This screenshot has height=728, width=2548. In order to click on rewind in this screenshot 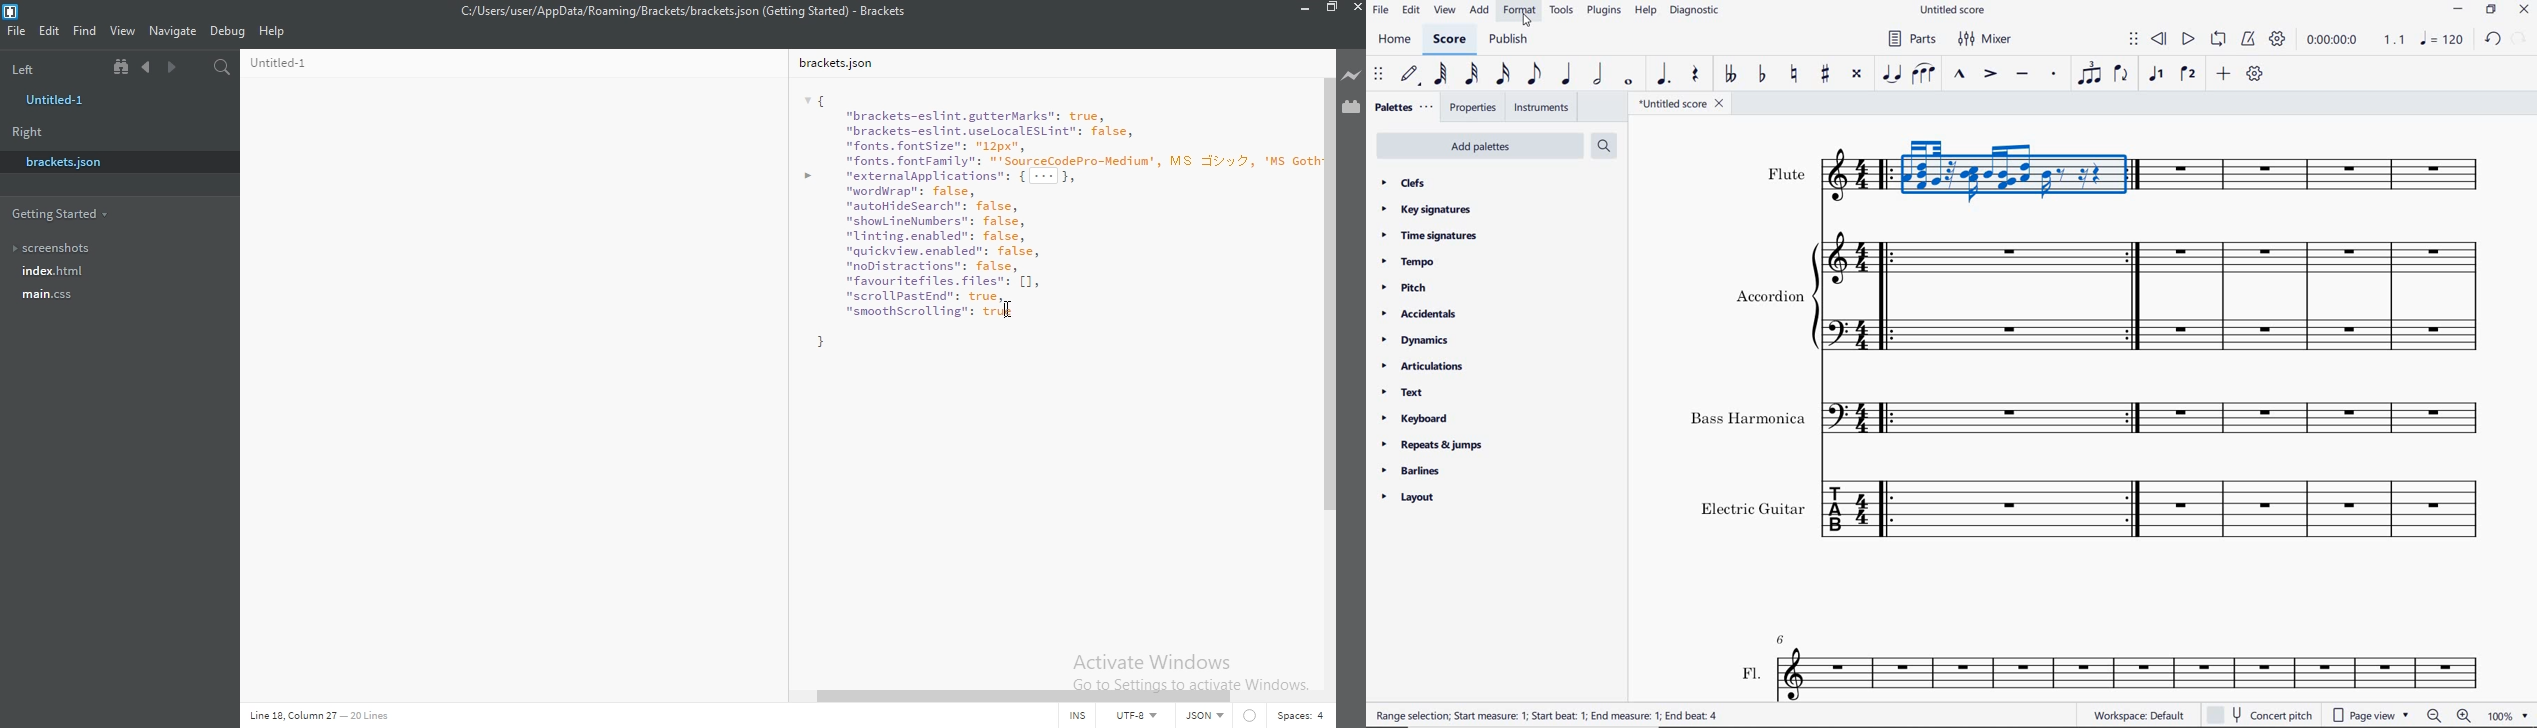, I will do `click(2160, 40)`.